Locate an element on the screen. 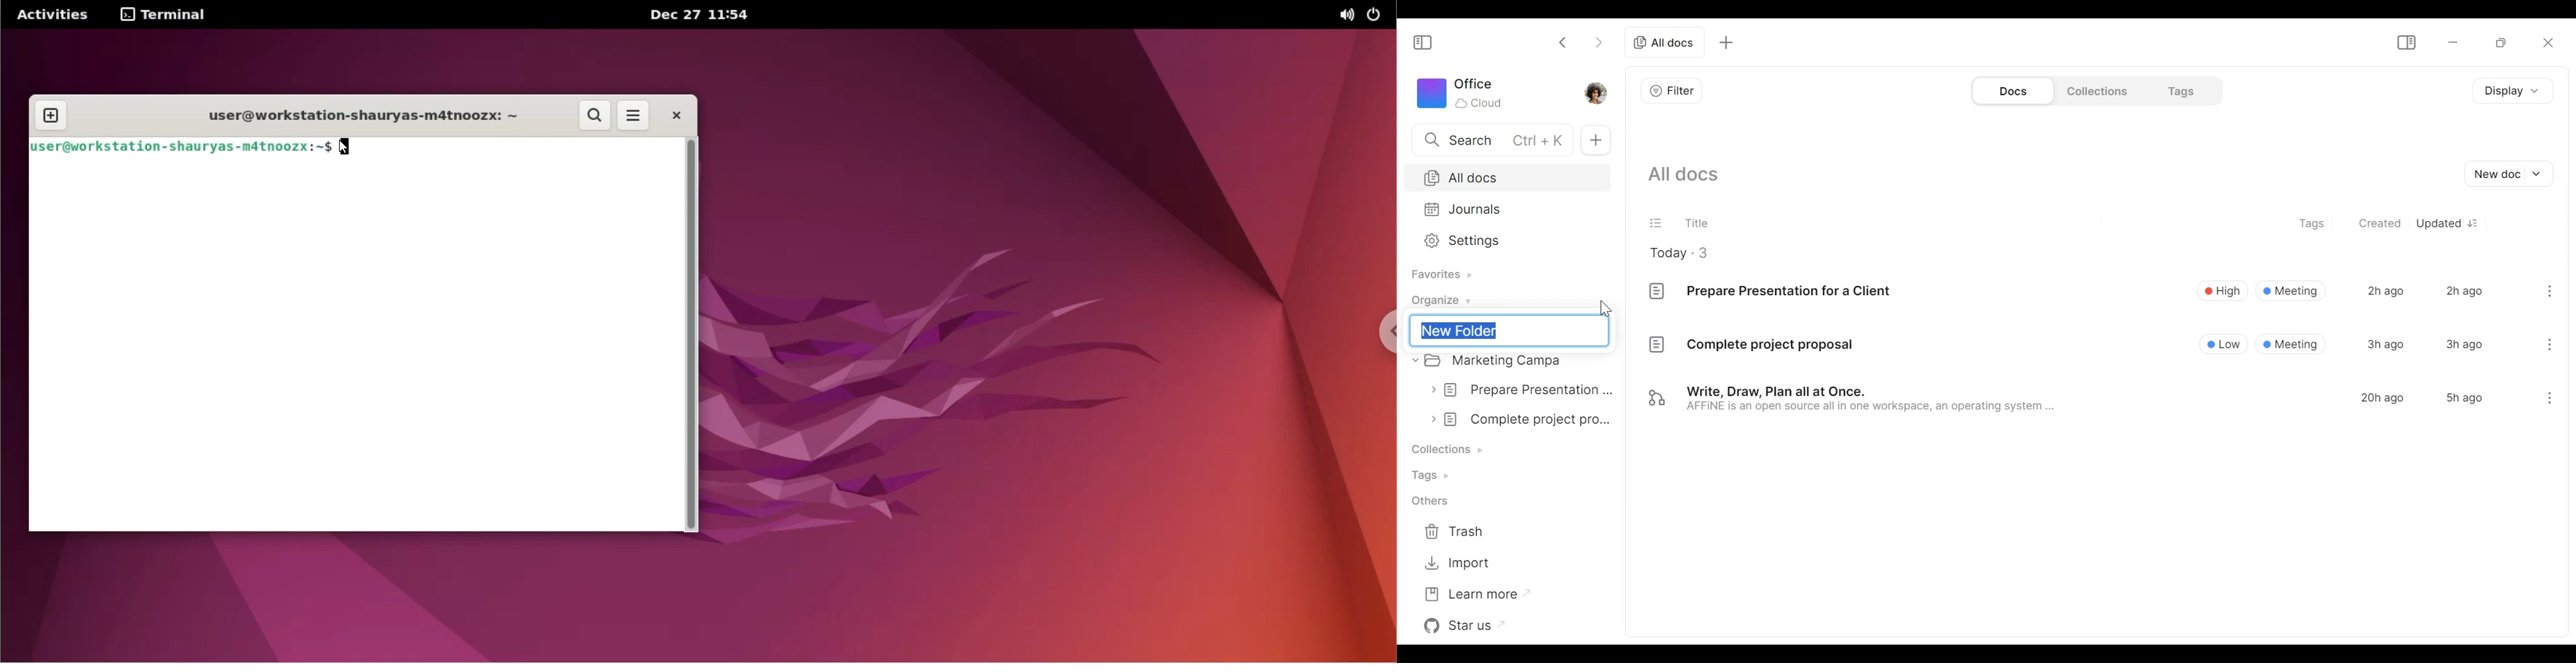  Today - 3 is located at coordinates (1689, 252).